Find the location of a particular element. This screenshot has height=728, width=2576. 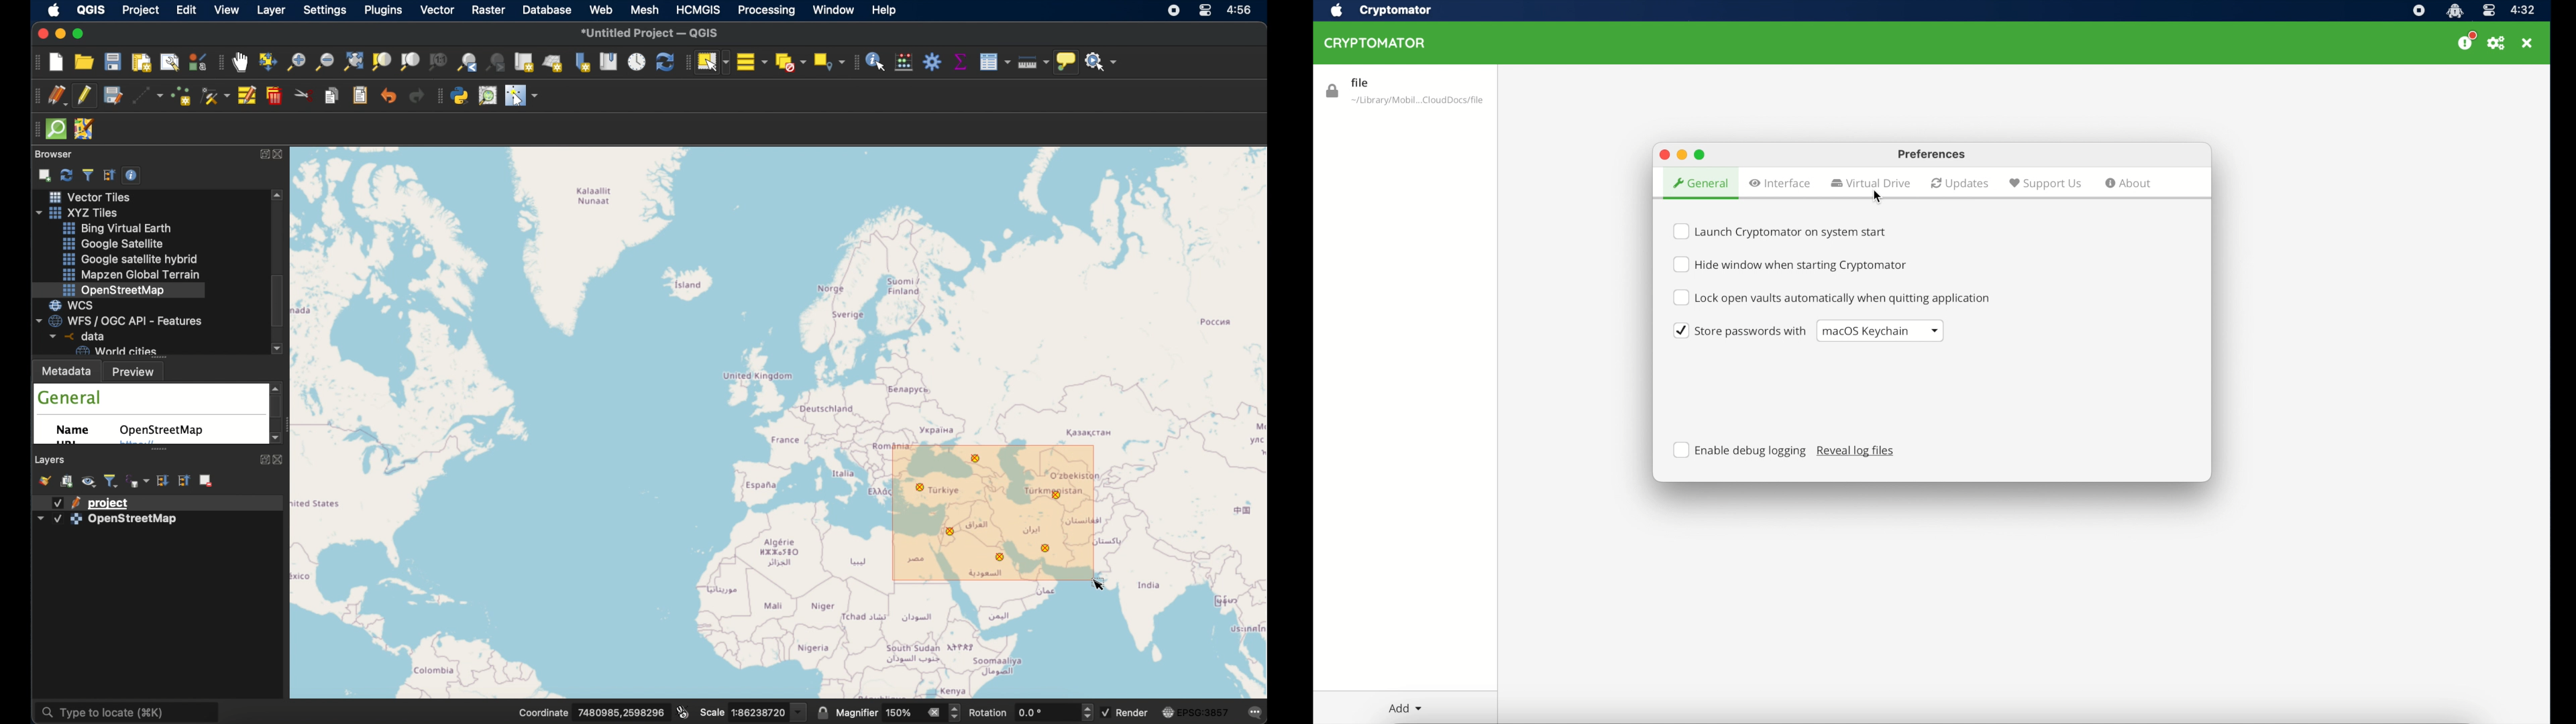

collapse all is located at coordinates (183, 480).